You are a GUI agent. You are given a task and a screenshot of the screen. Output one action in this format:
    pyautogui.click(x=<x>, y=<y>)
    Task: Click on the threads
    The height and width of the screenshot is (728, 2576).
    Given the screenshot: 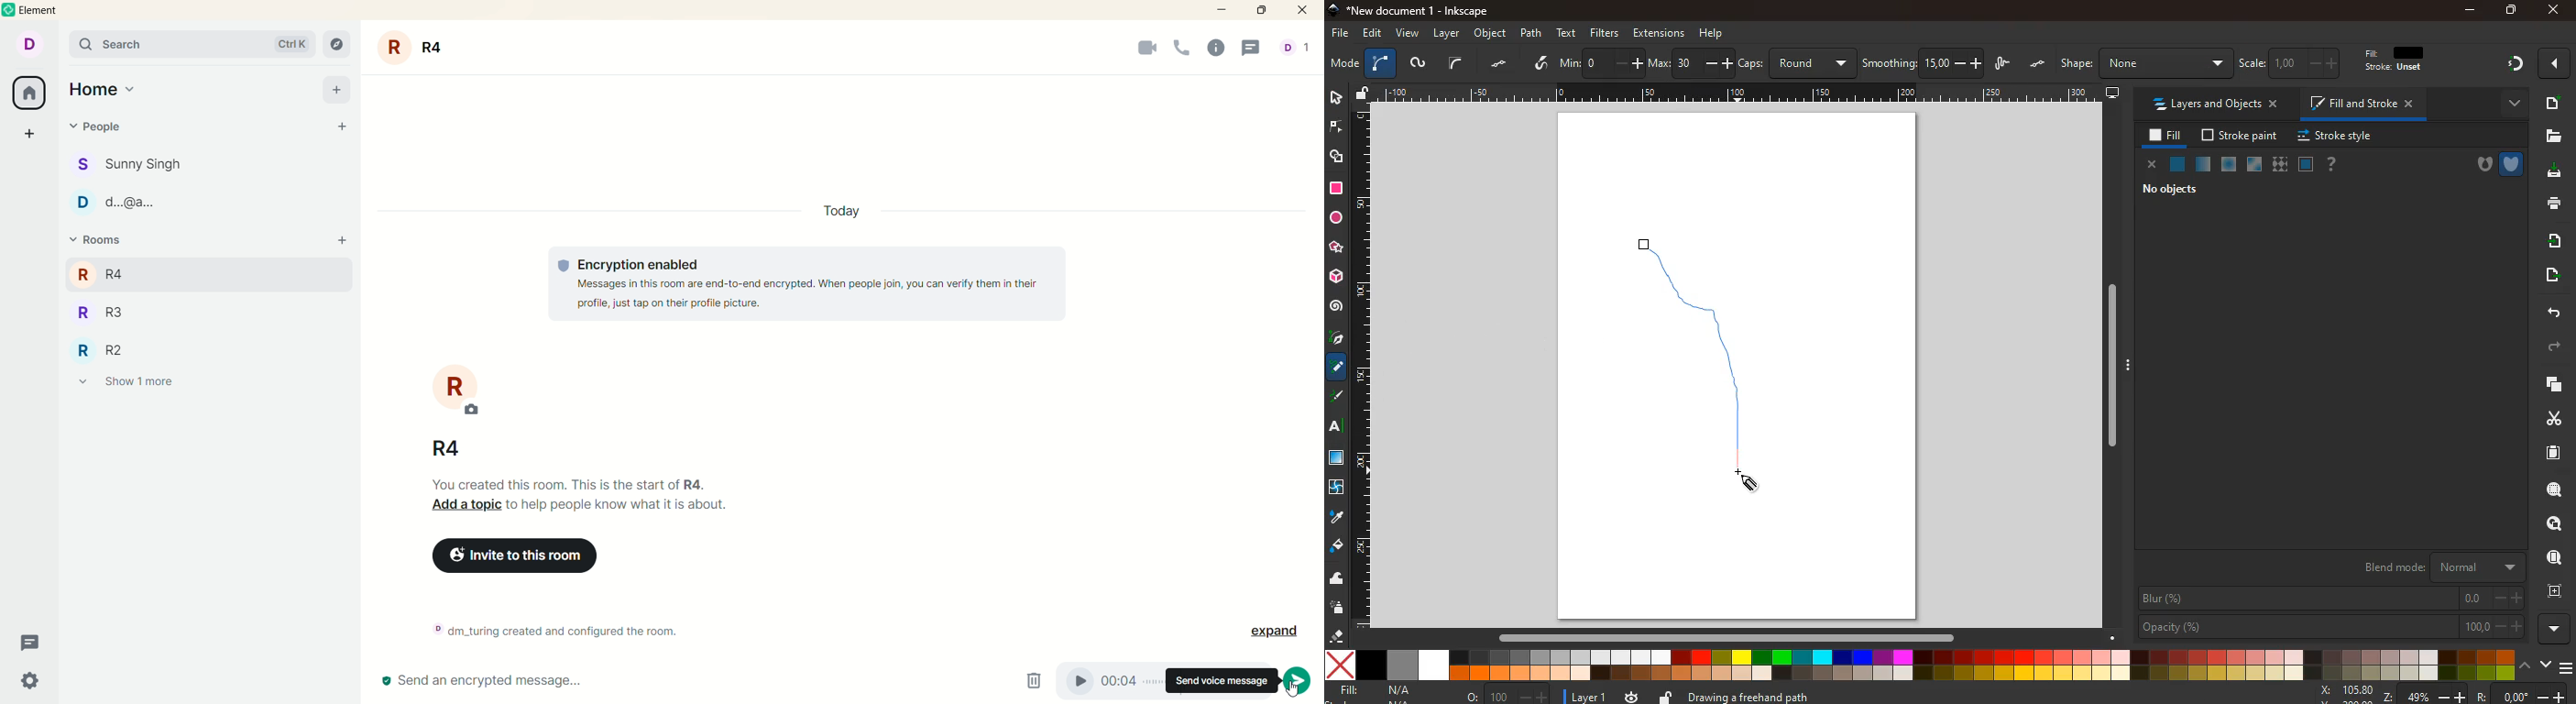 What is the action you would take?
    pyautogui.click(x=32, y=643)
    